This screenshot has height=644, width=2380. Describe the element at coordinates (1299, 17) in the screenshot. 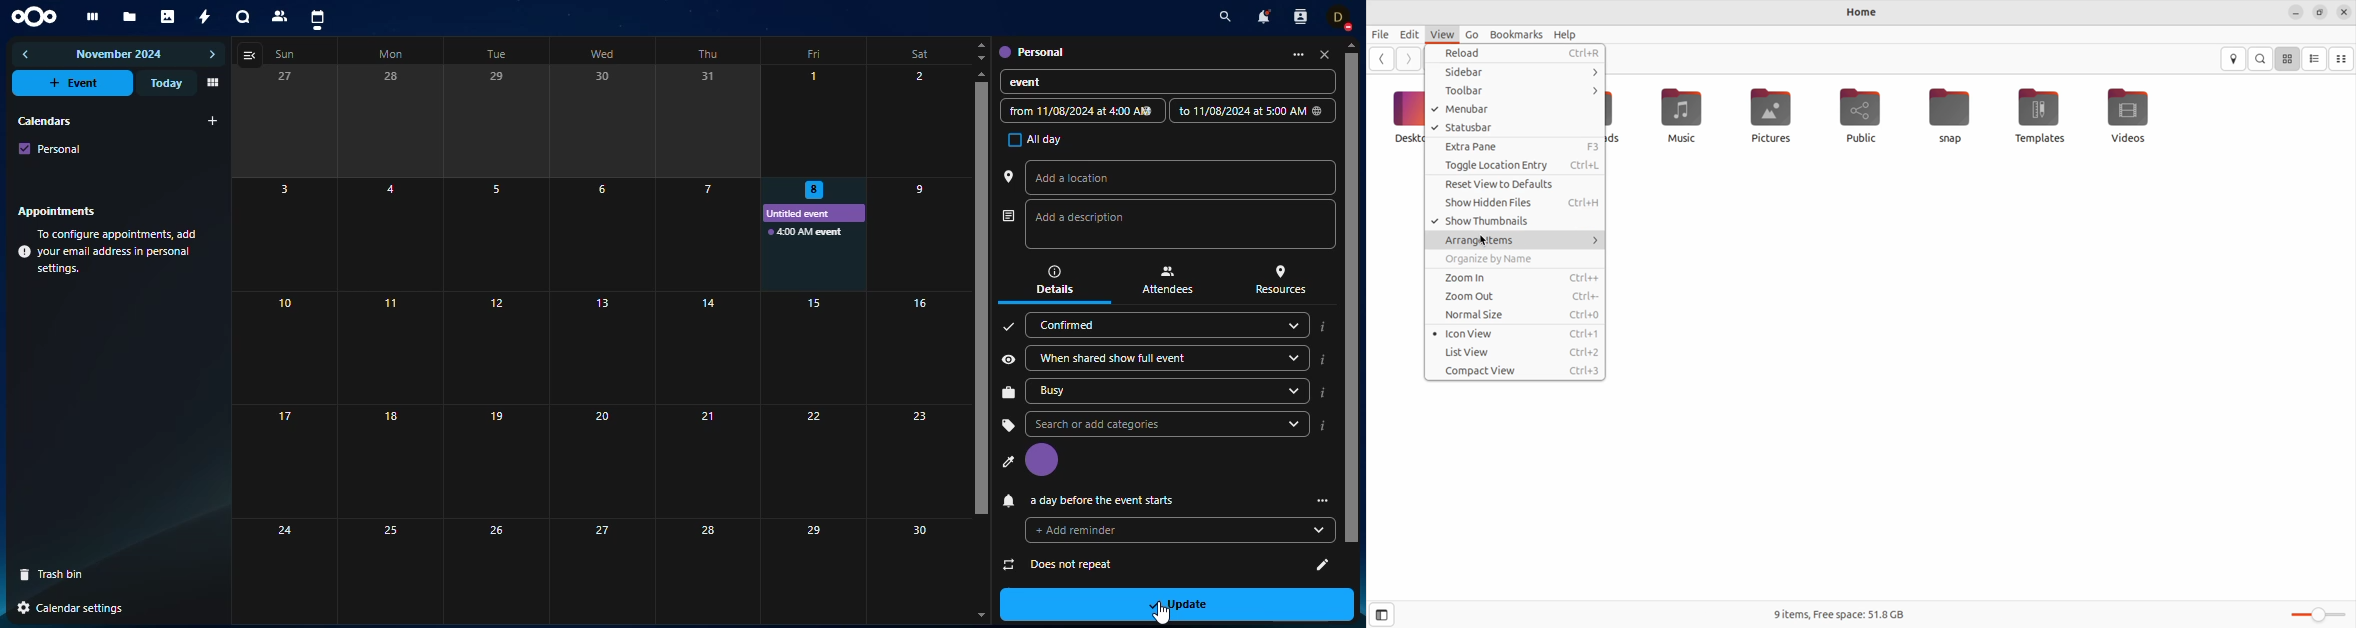

I see `contact` at that location.